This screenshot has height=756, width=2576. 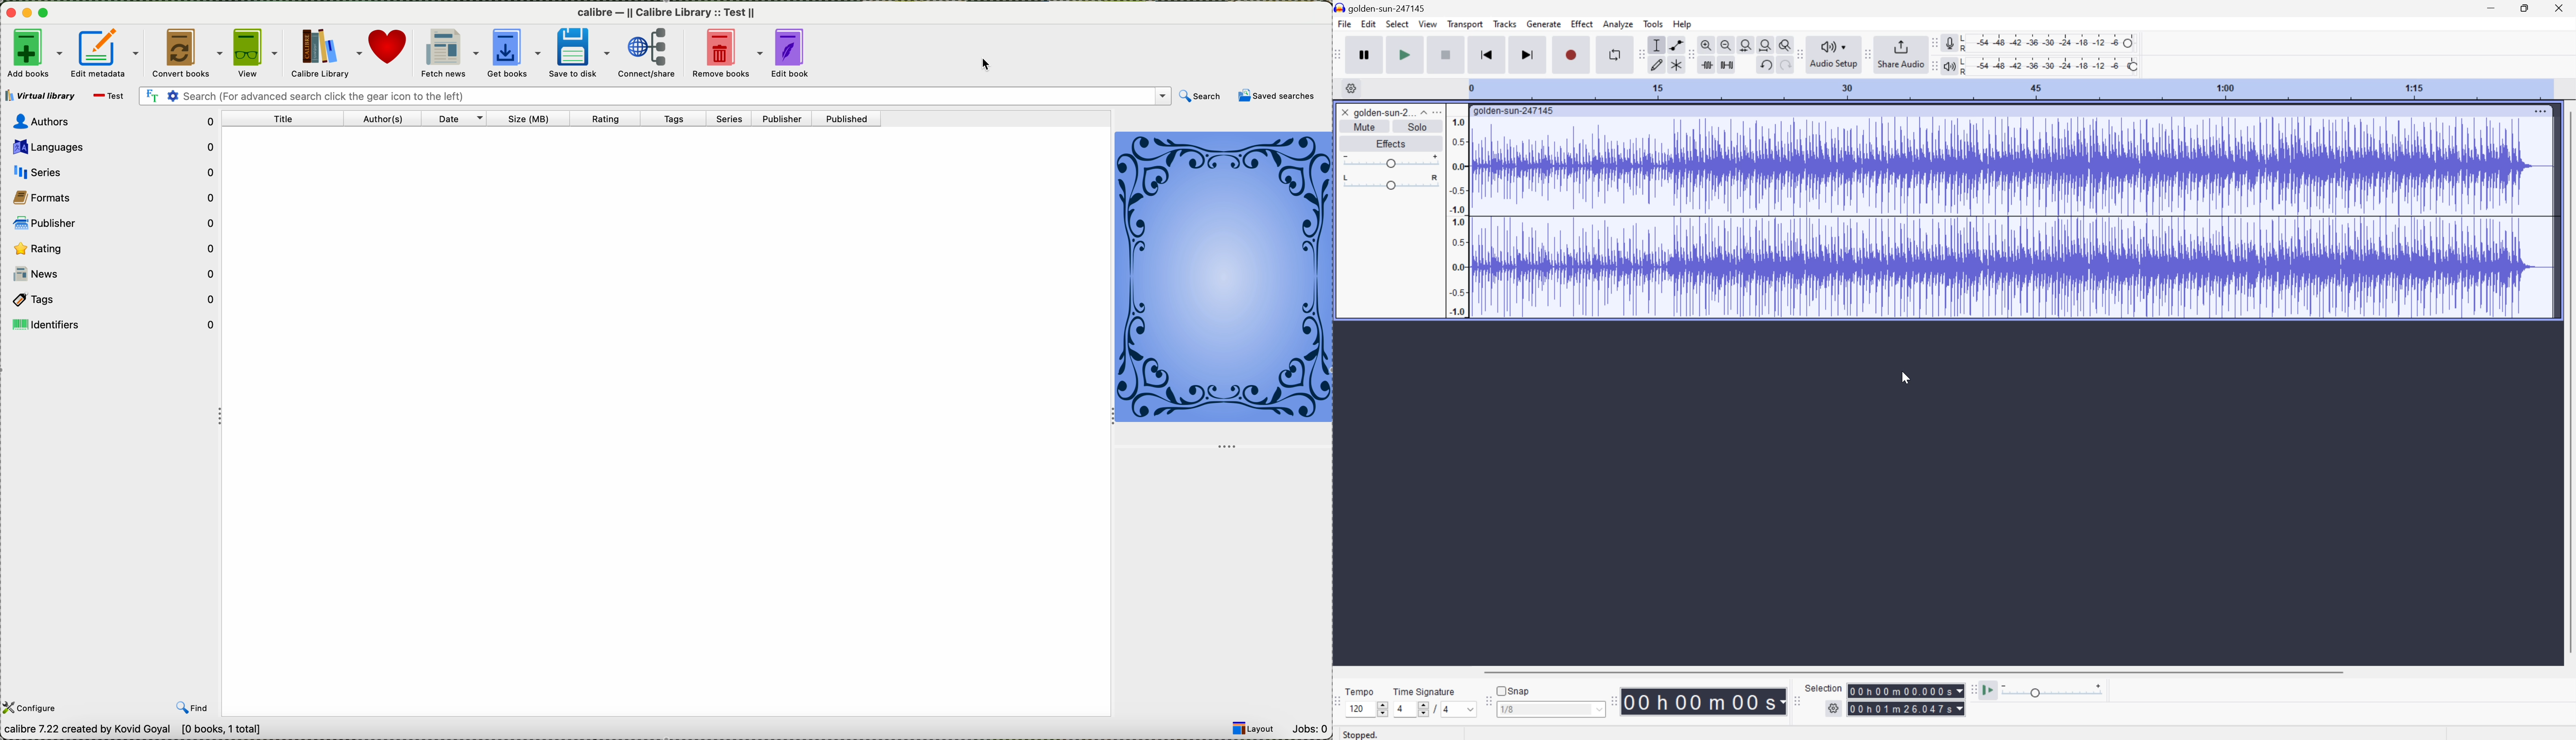 What do you see at coordinates (1640, 54) in the screenshot?
I see `Audacity edit toolbar` at bounding box center [1640, 54].